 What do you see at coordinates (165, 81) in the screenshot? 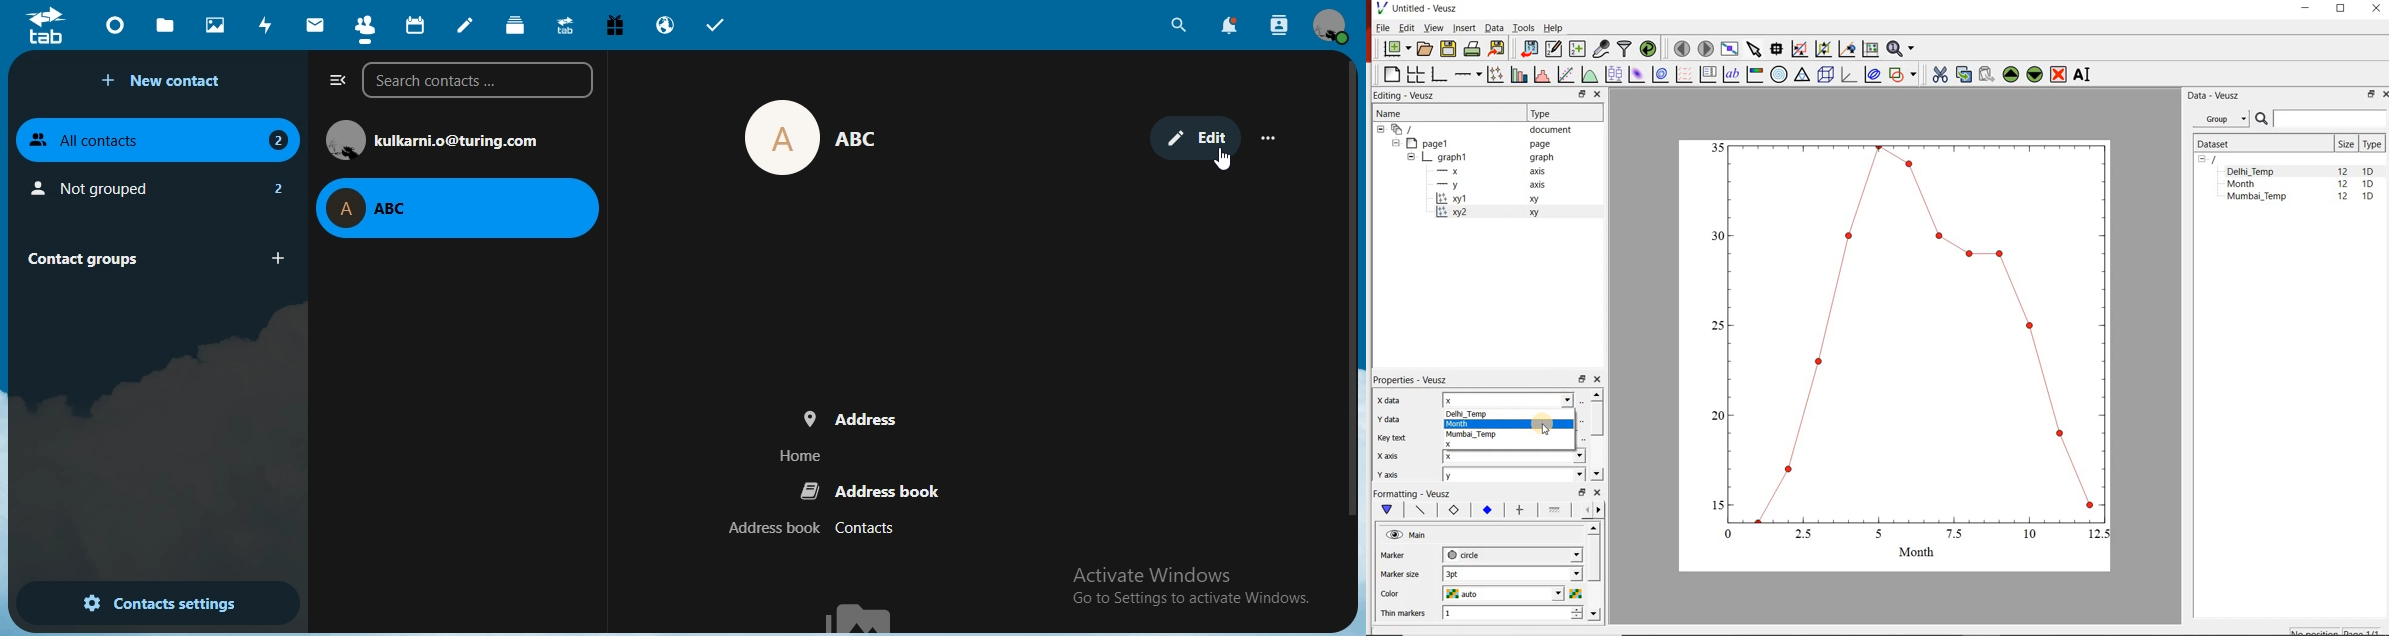
I see `new contact` at bounding box center [165, 81].